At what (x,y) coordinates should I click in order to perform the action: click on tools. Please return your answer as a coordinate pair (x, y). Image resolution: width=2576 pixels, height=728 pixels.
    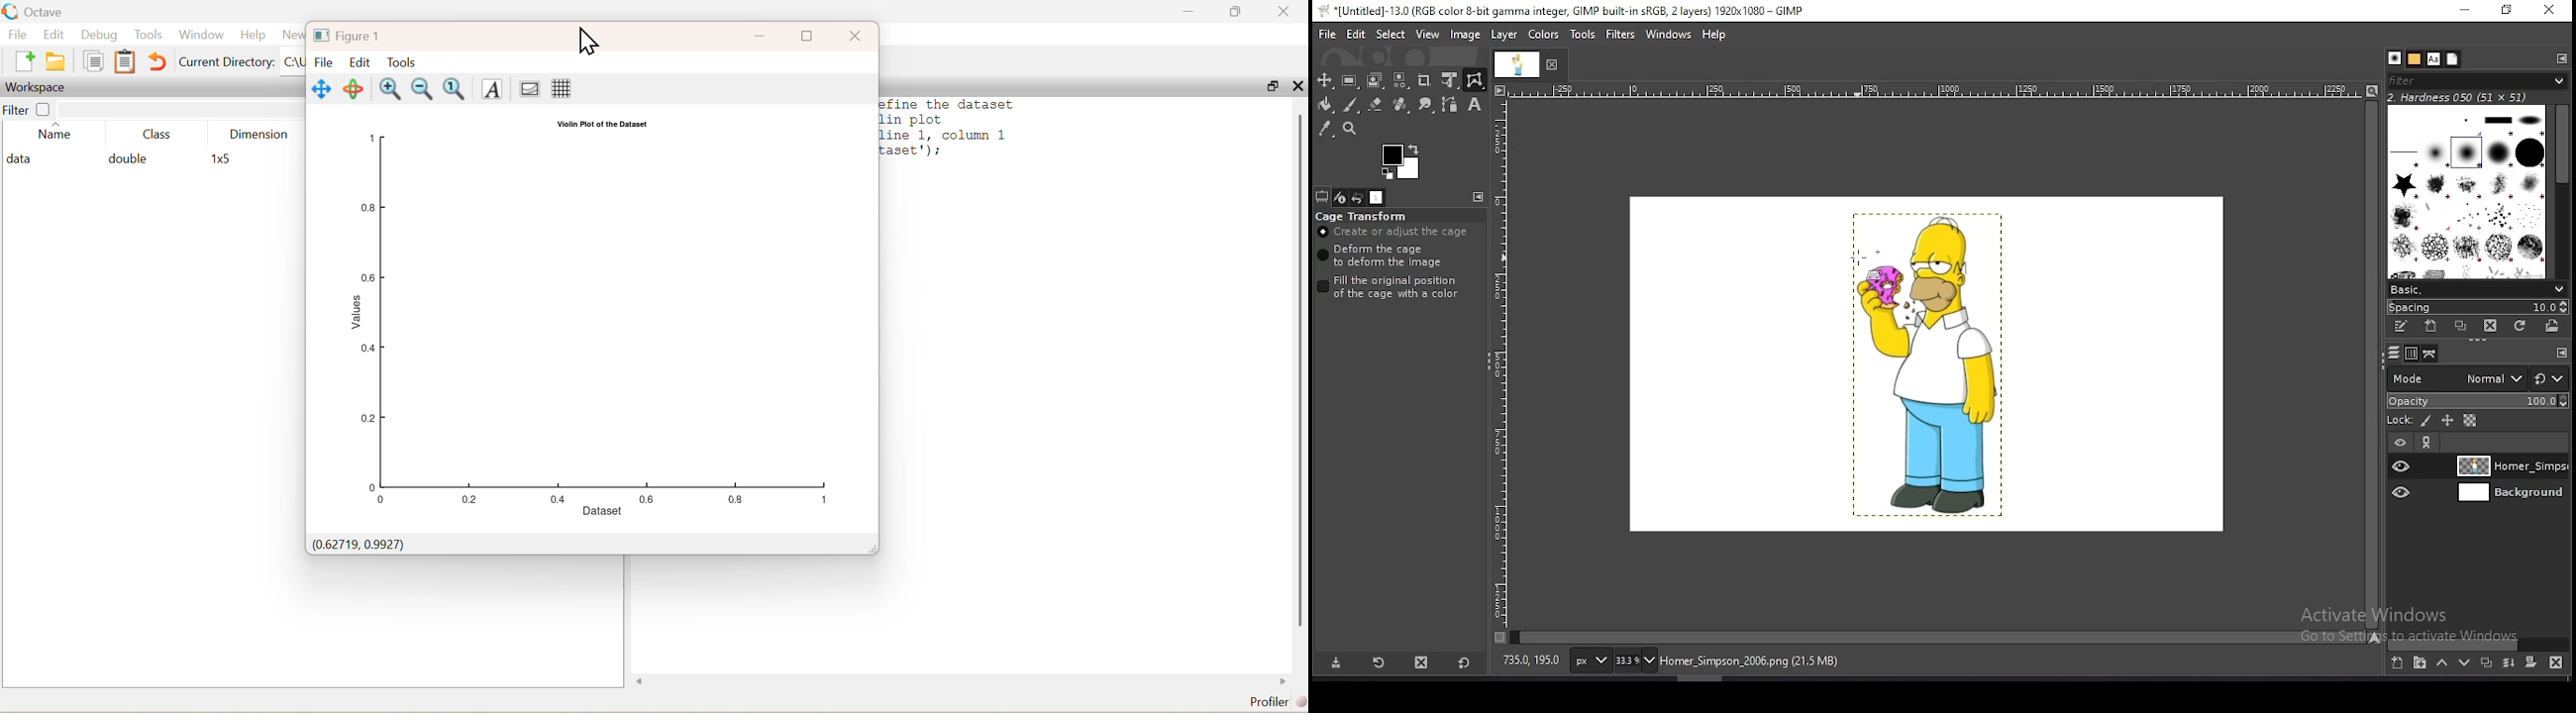
    Looking at the image, I should click on (1584, 35).